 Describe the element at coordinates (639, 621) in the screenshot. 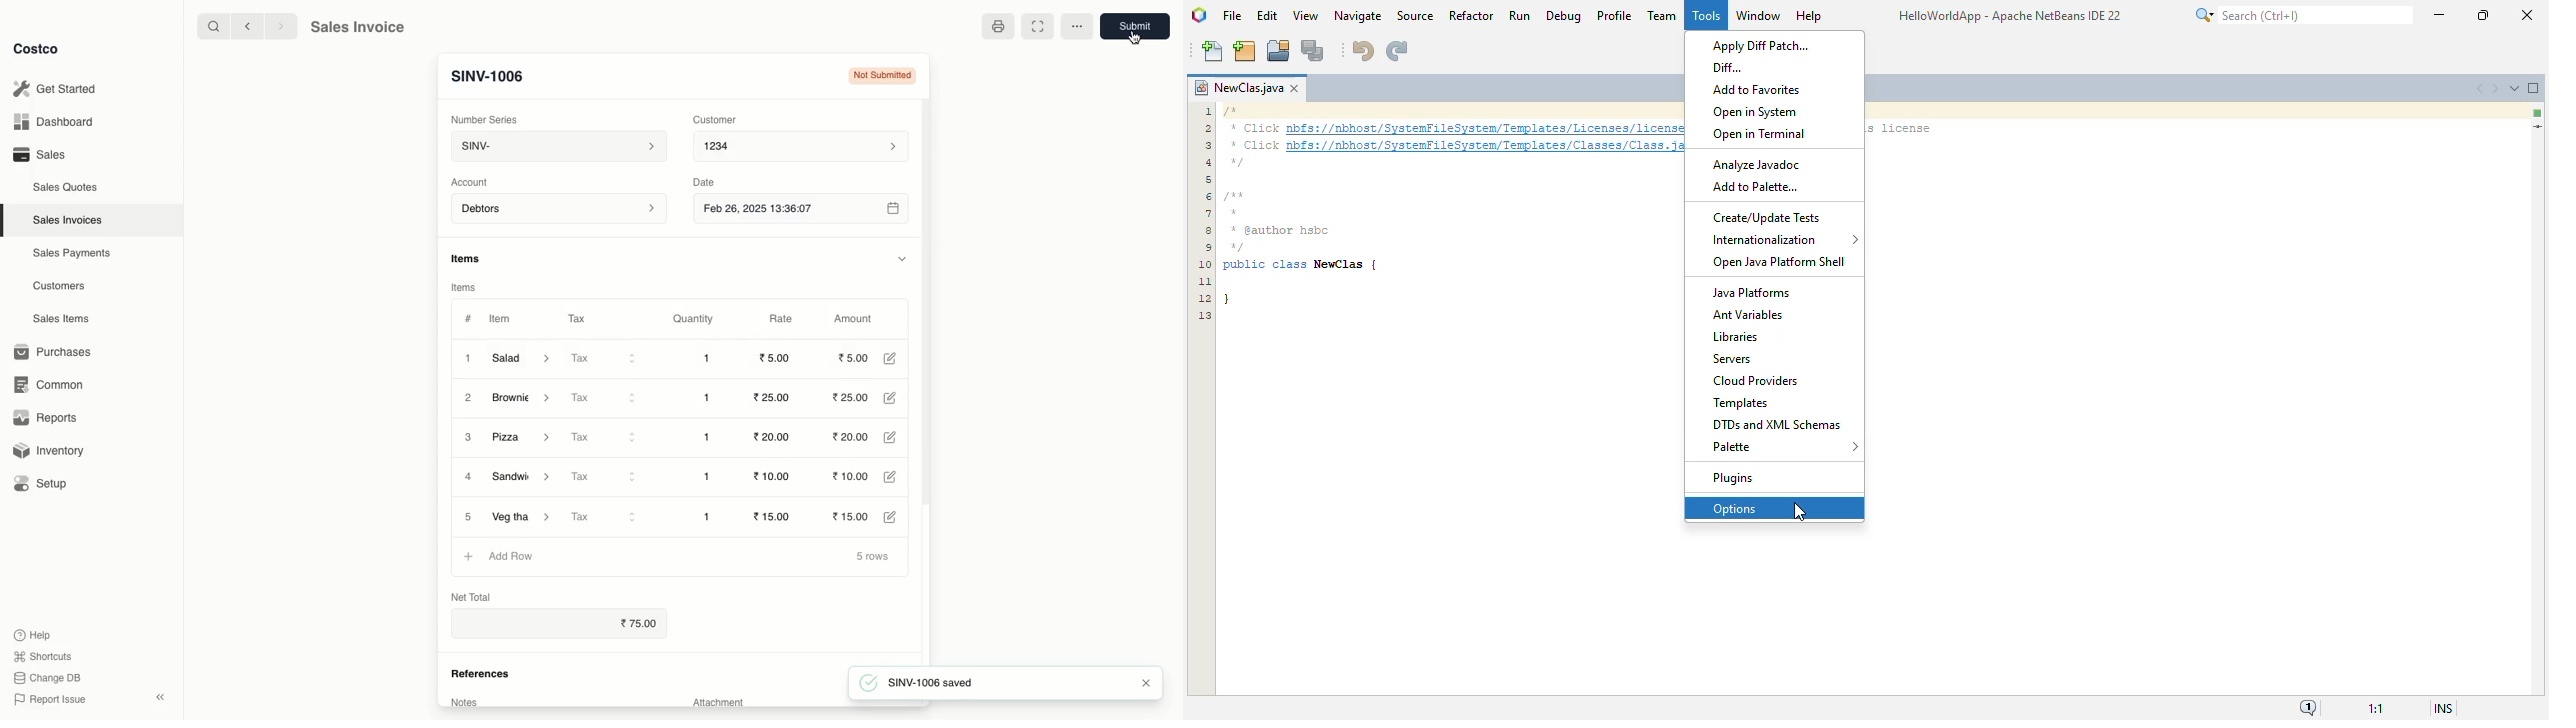

I see `75.00` at that location.